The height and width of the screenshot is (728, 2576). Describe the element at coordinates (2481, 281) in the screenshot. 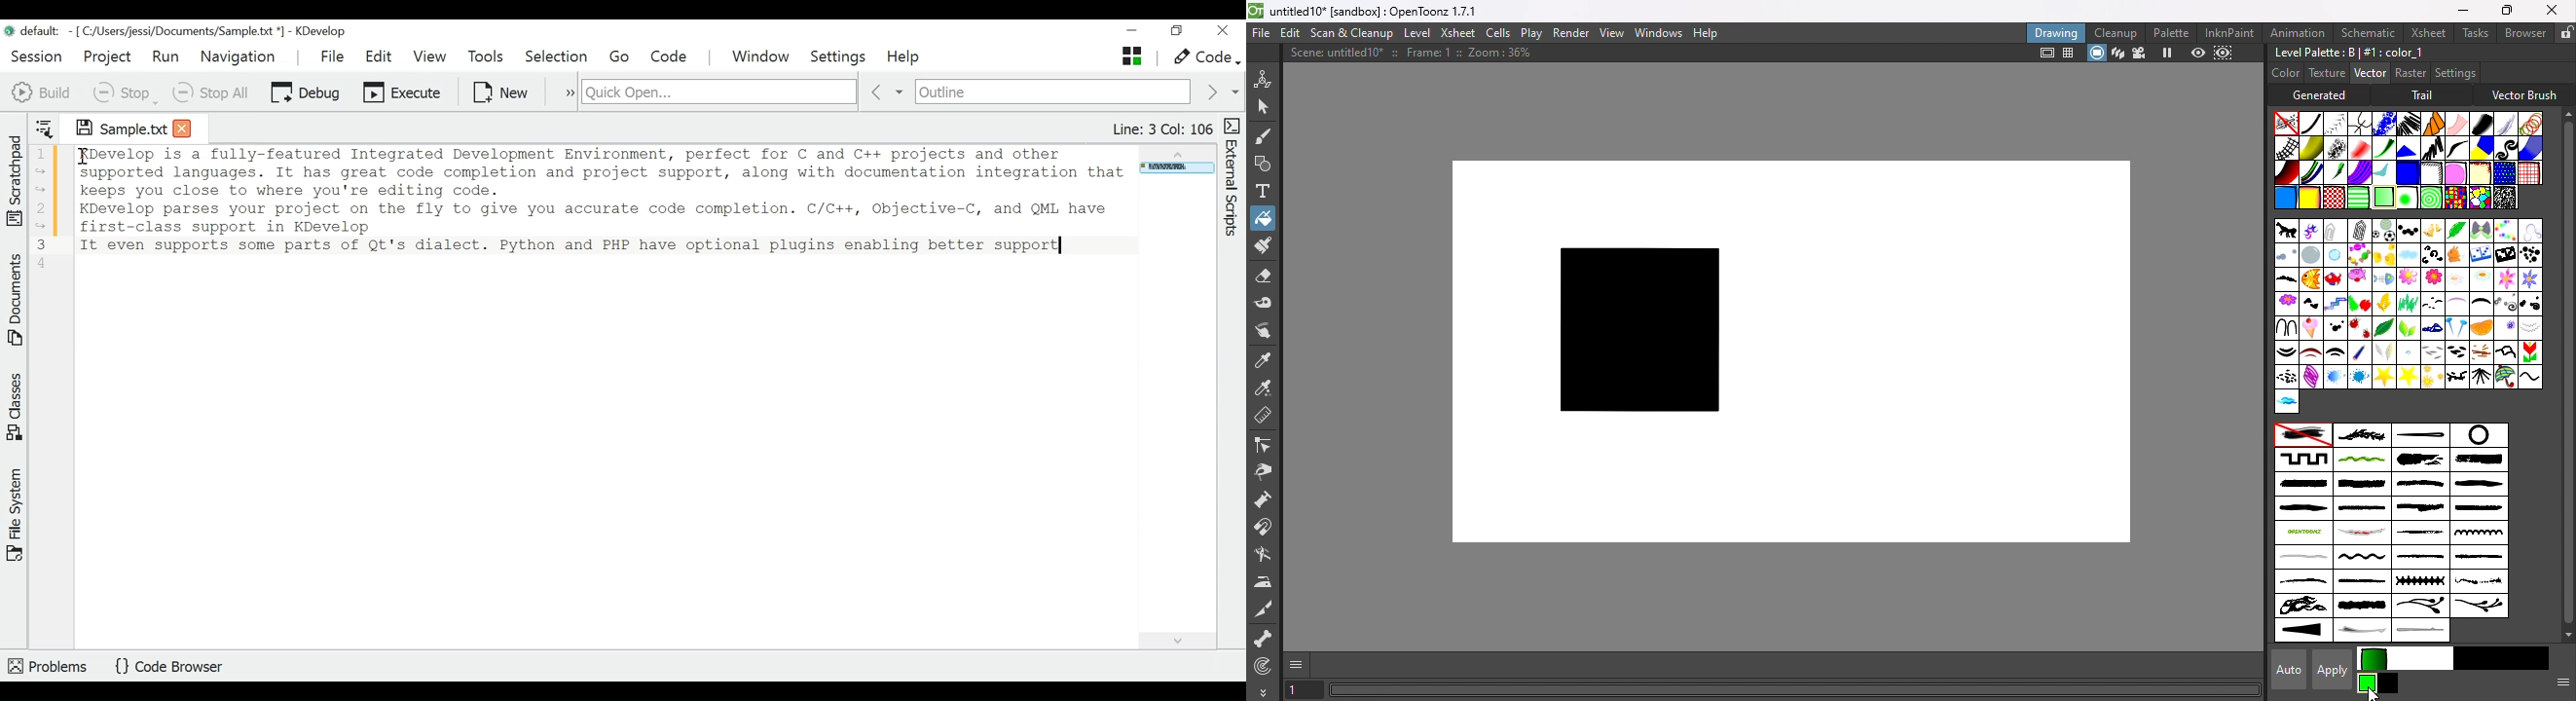

I see `flow3` at that location.